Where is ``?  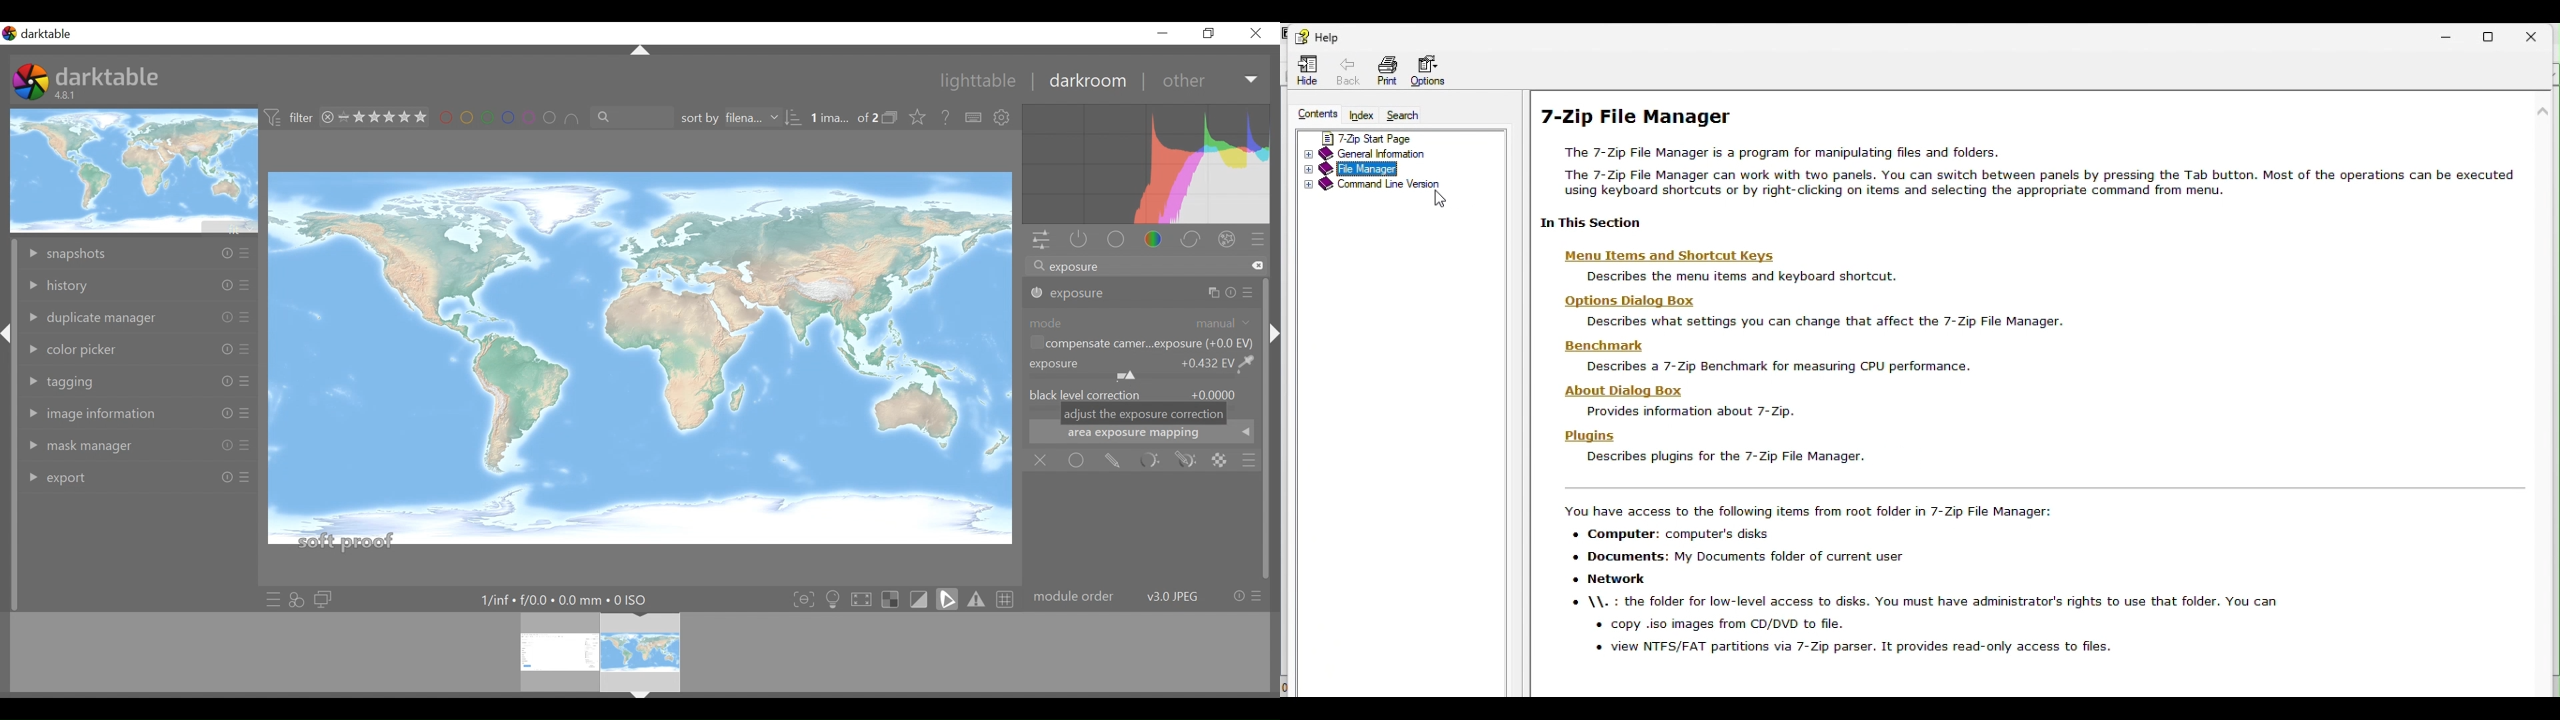
 is located at coordinates (635, 53).